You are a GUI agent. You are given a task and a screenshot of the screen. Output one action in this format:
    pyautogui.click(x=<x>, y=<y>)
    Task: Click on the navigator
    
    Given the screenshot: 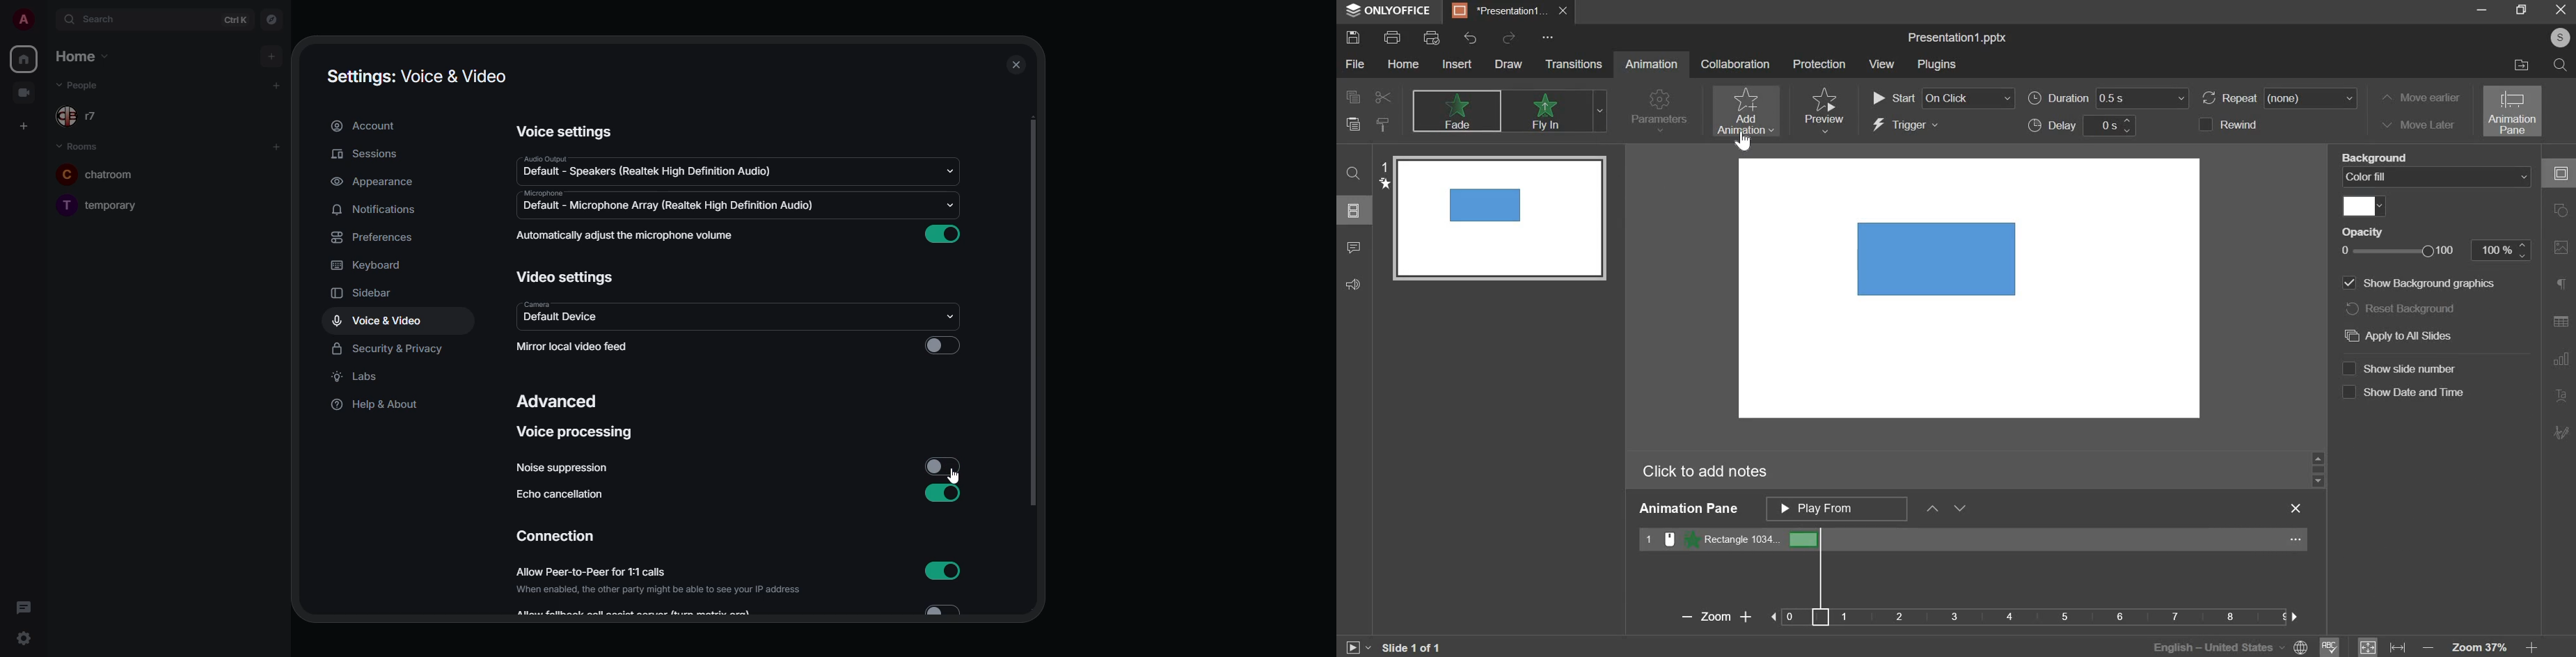 What is the action you would take?
    pyautogui.click(x=273, y=18)
    